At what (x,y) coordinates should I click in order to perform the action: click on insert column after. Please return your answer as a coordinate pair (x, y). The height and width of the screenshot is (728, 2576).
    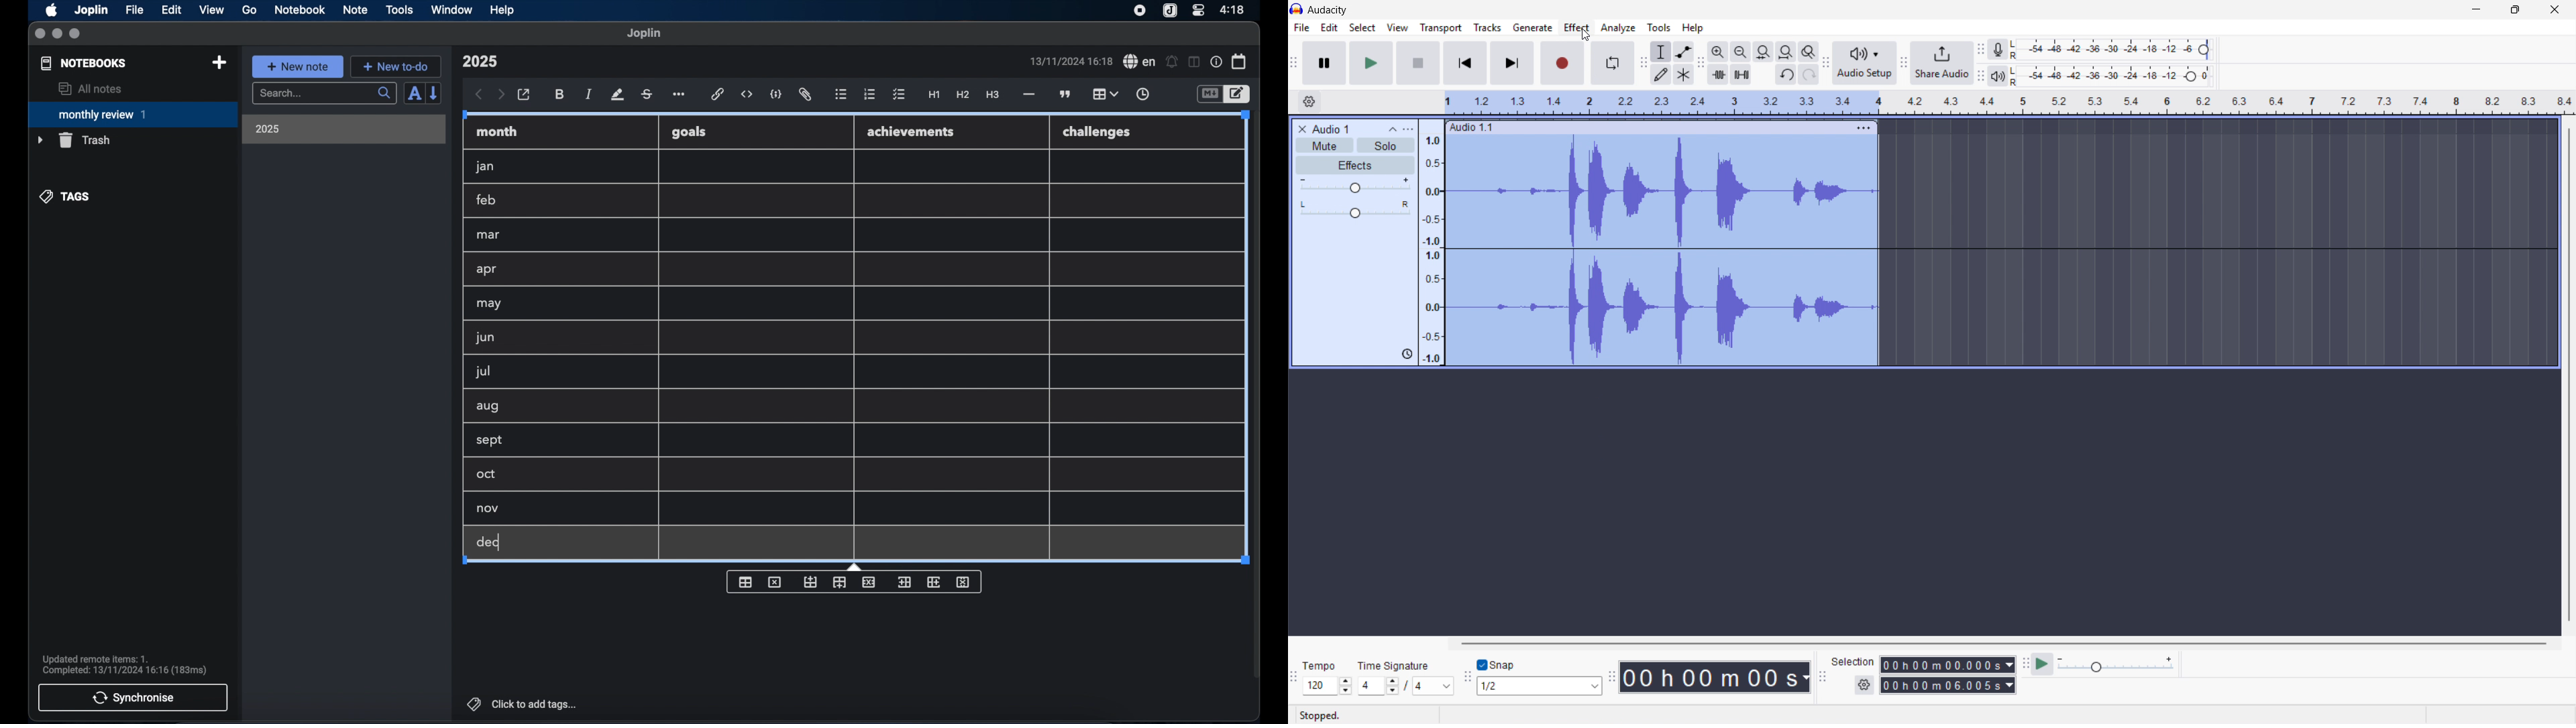
    Looking at the image, I should click on (936, 581).